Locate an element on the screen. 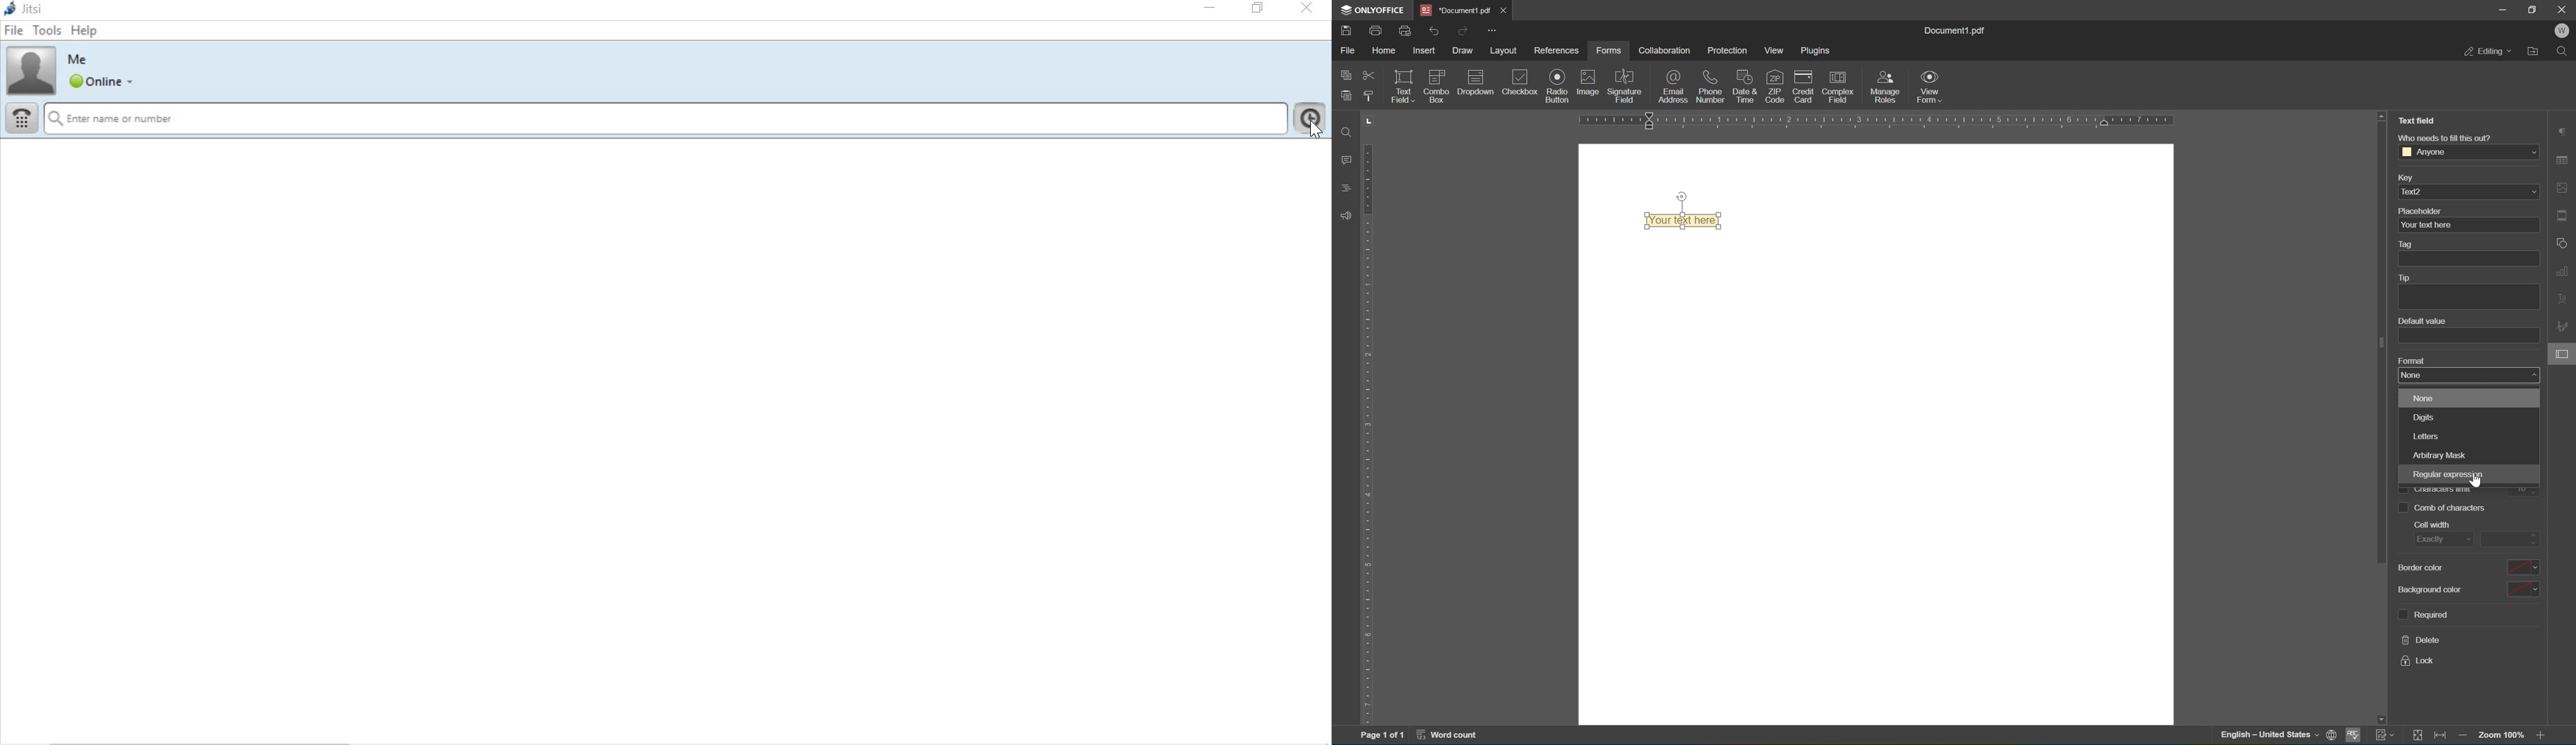  letters is located at coordinates (2430, 435).